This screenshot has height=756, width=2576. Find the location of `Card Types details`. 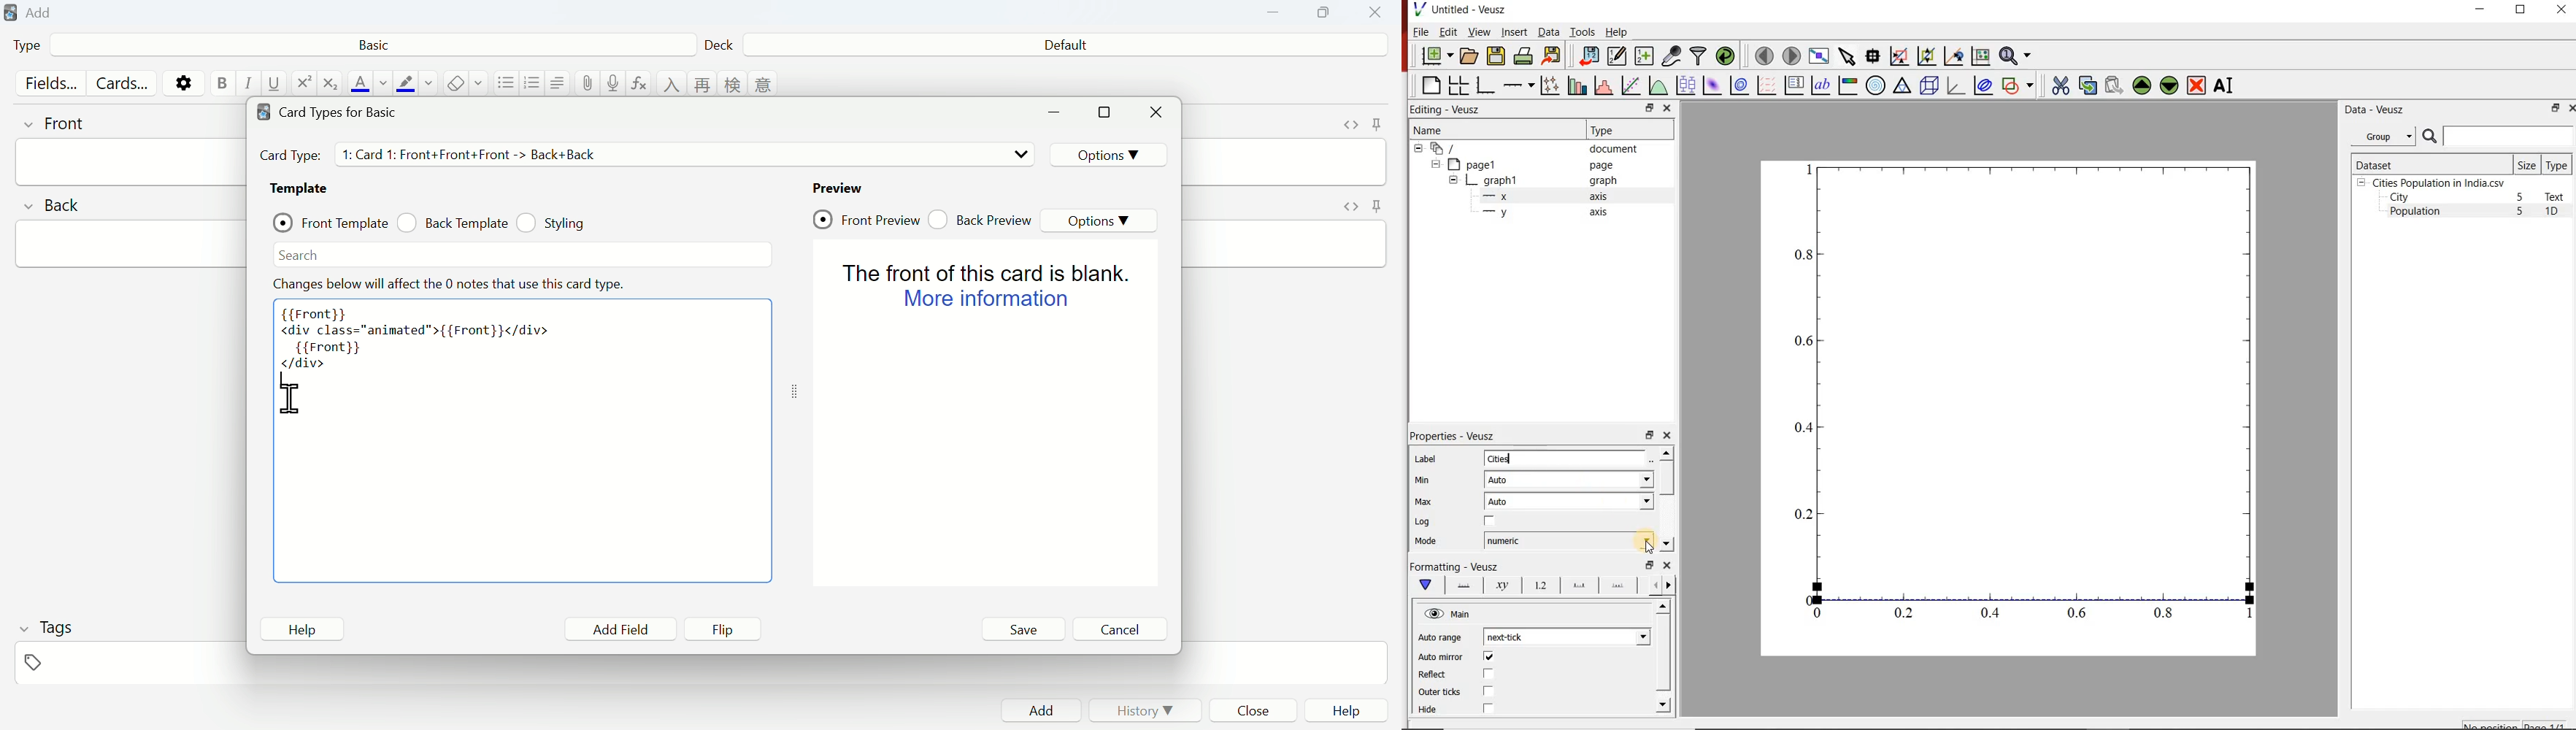

Card Types details is located at coordinates (443, 154).